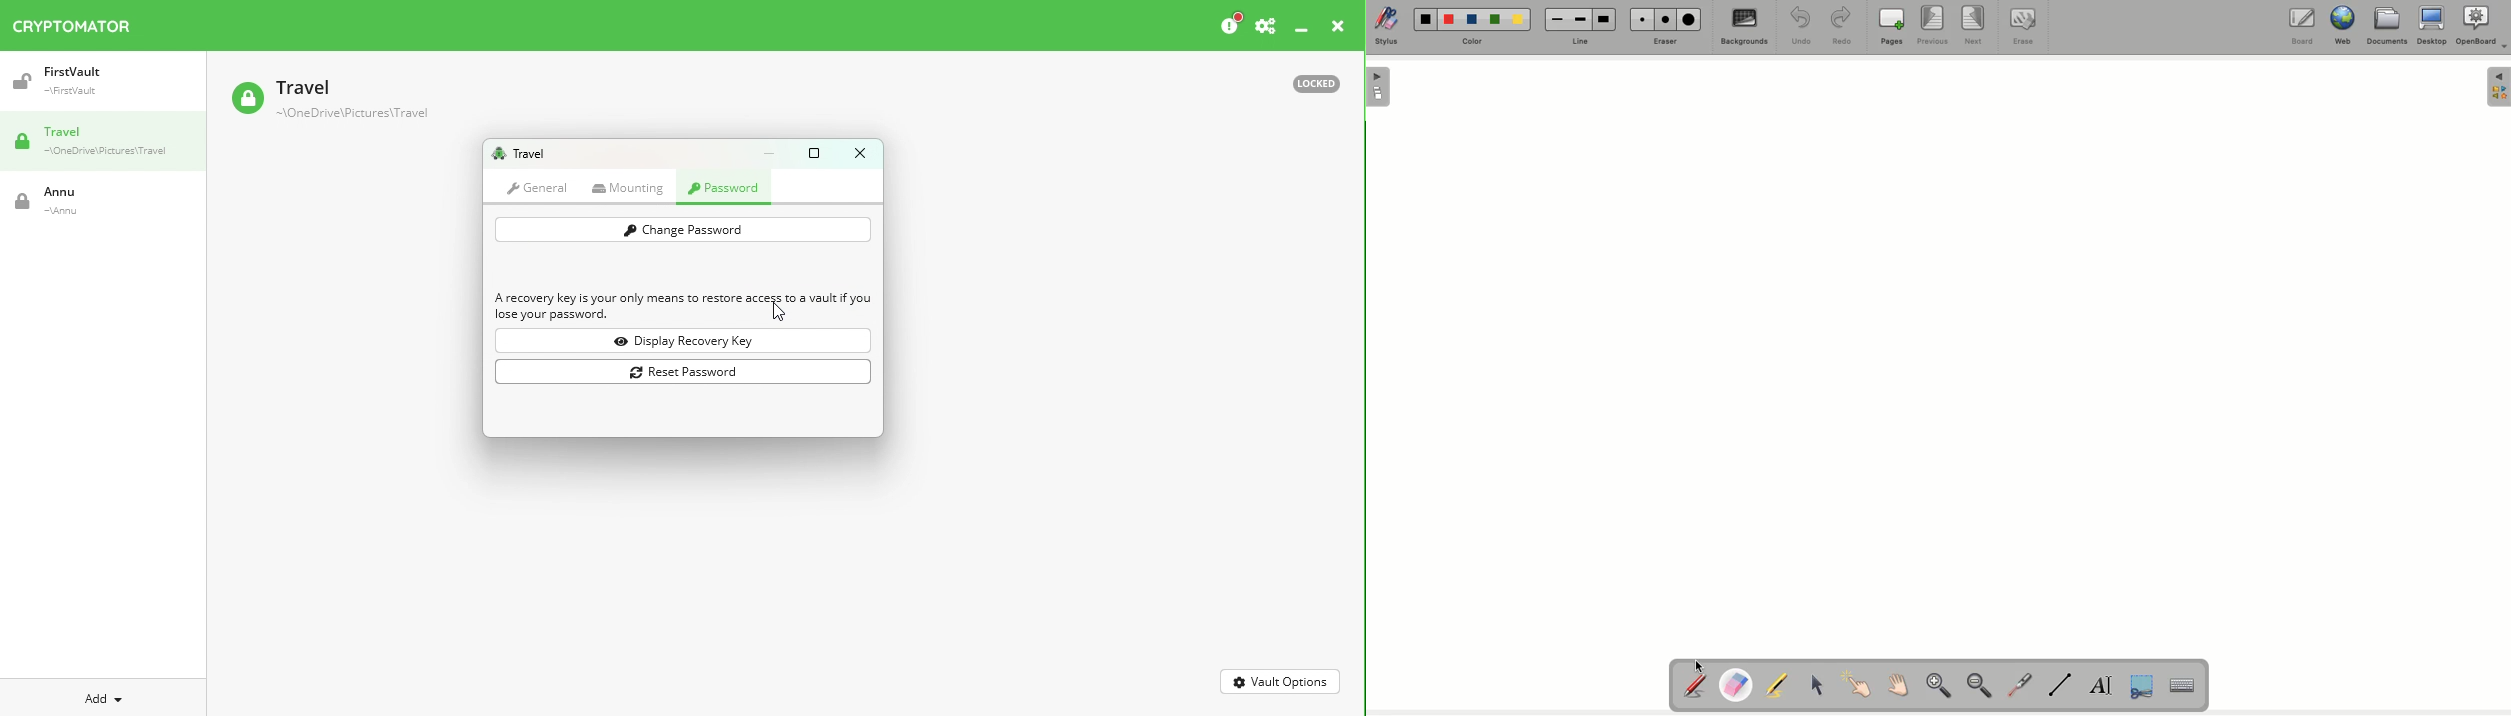 The width and height of the screenshot is (2520, 728). Describe the element at coordinates (1520, 21) in the screenshot. I see `Yellow` at that location.